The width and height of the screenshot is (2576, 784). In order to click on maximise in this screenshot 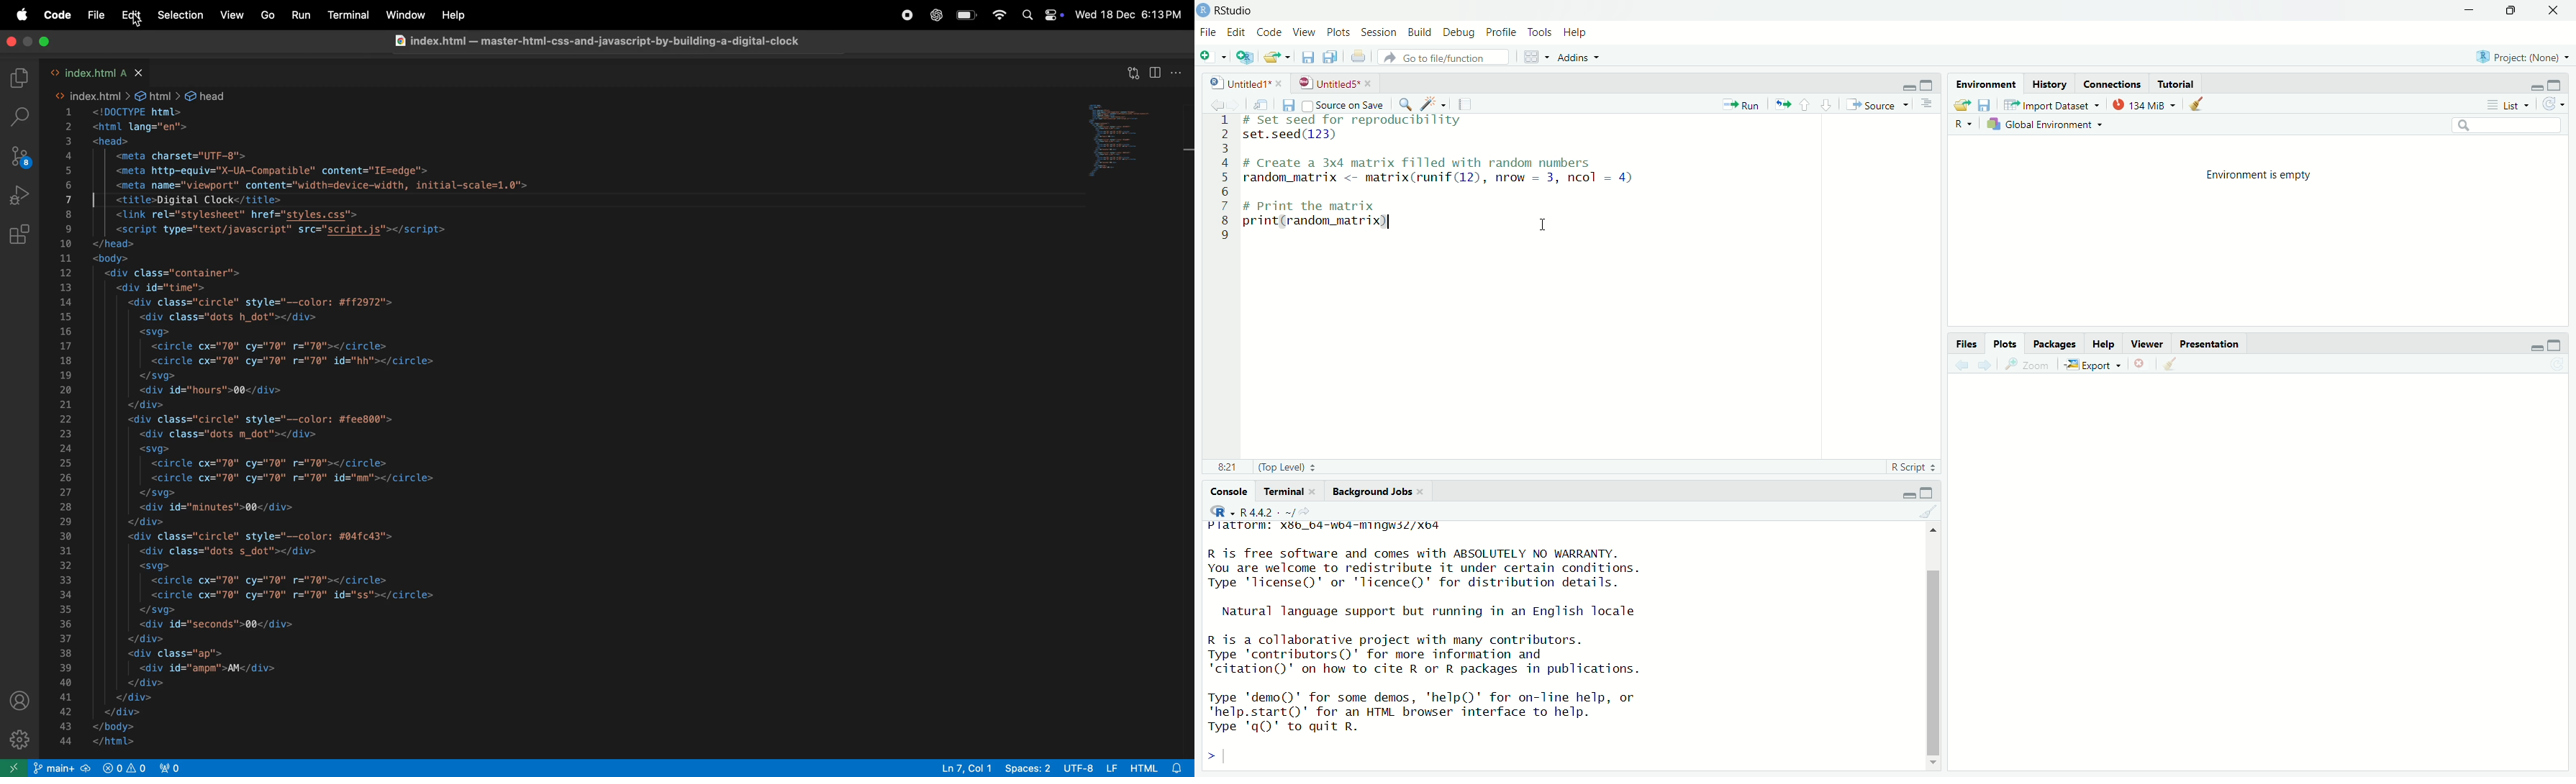, I will do `click(2558, 85)`.